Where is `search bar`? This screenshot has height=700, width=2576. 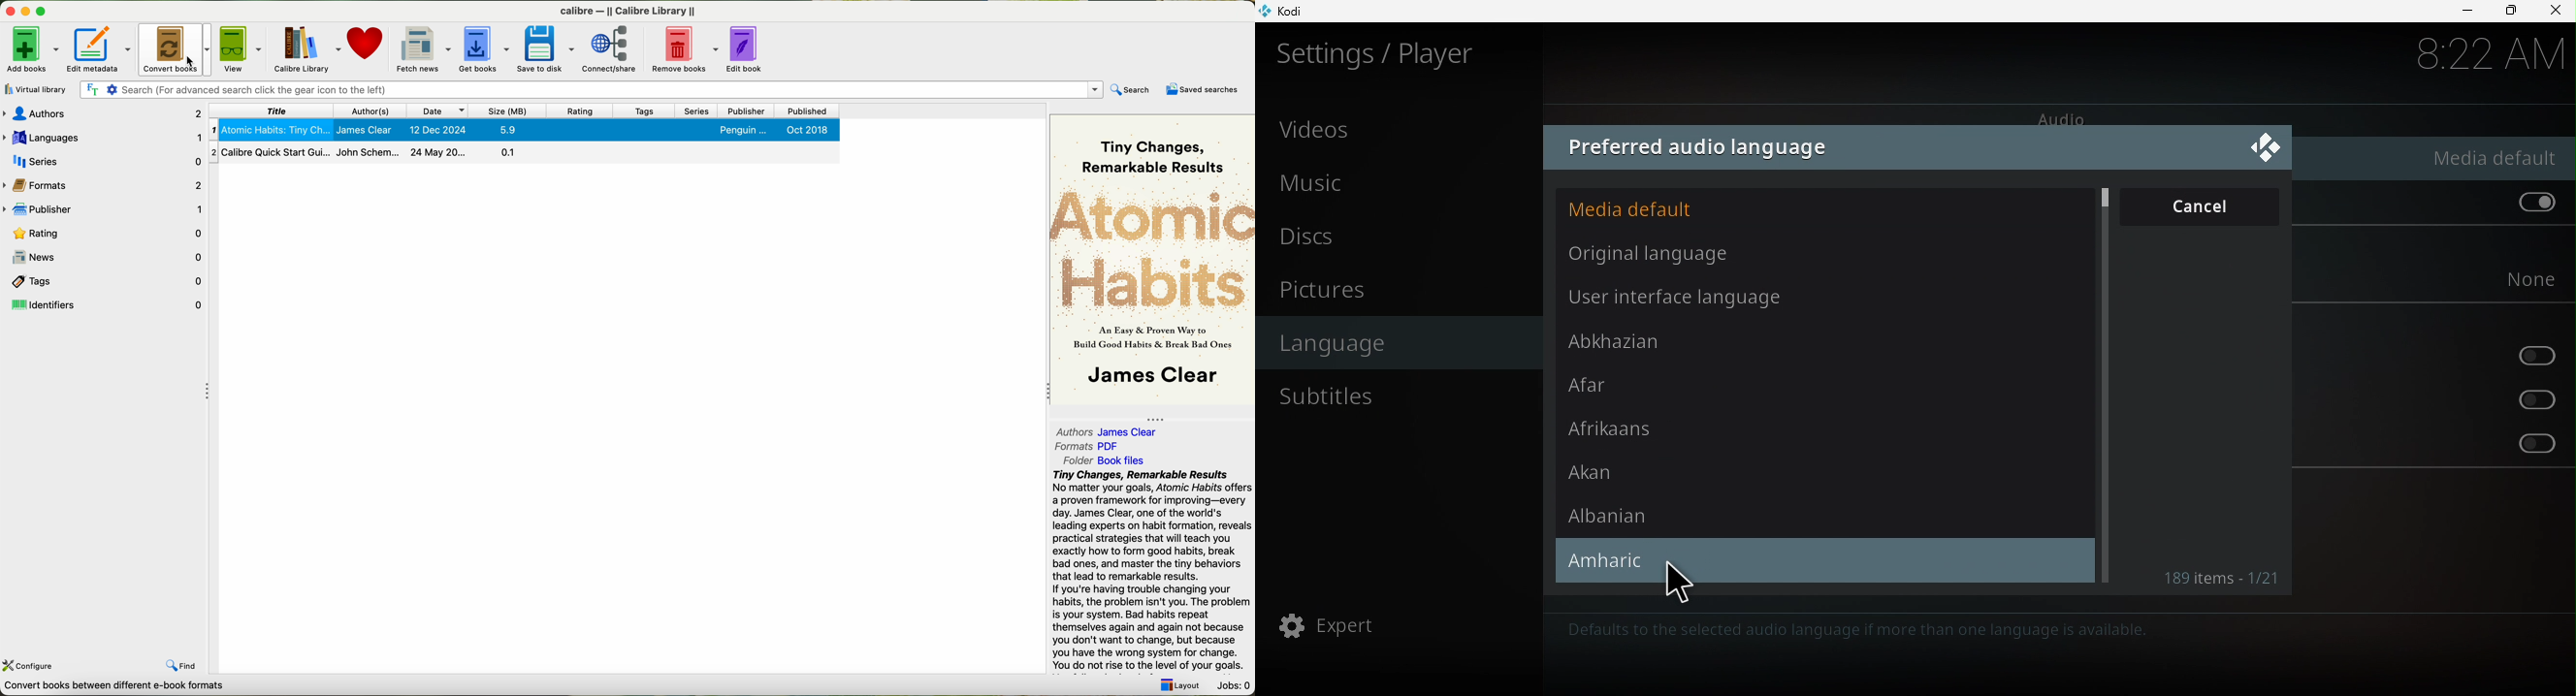
search bar is located at coordinates (591, 90).